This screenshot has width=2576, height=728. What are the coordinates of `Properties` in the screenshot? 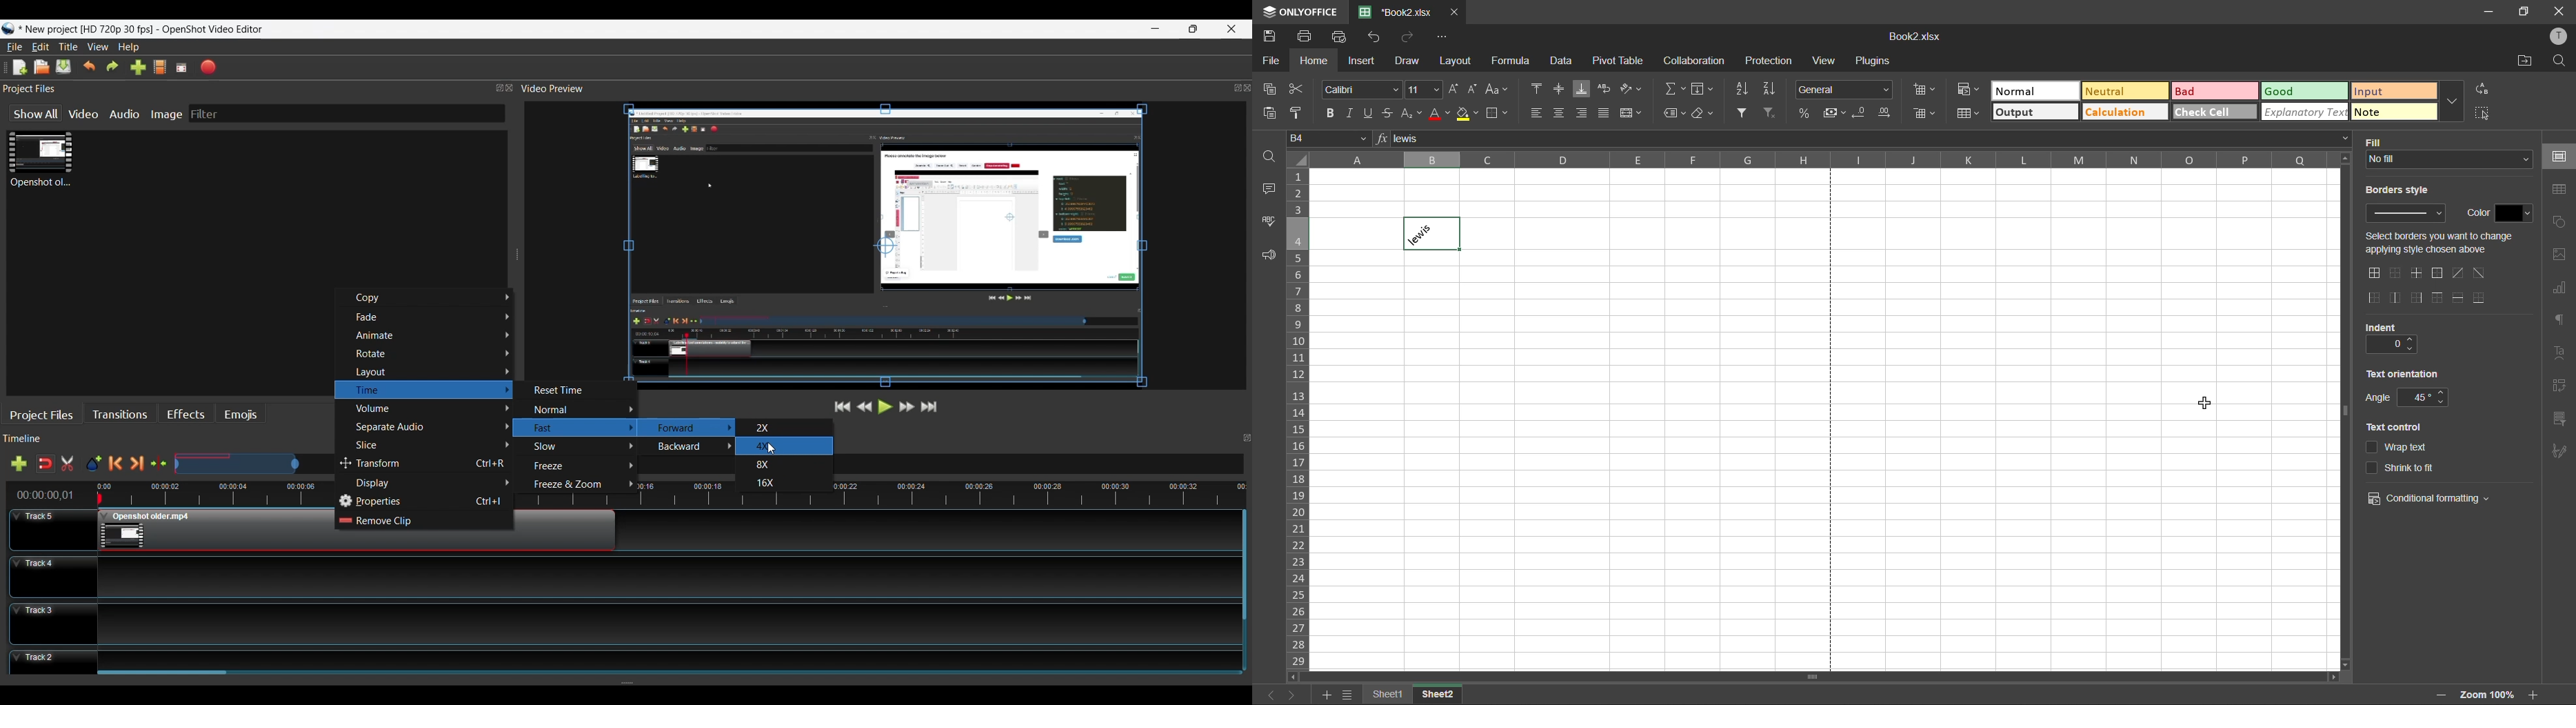 It's located at (425, 502).